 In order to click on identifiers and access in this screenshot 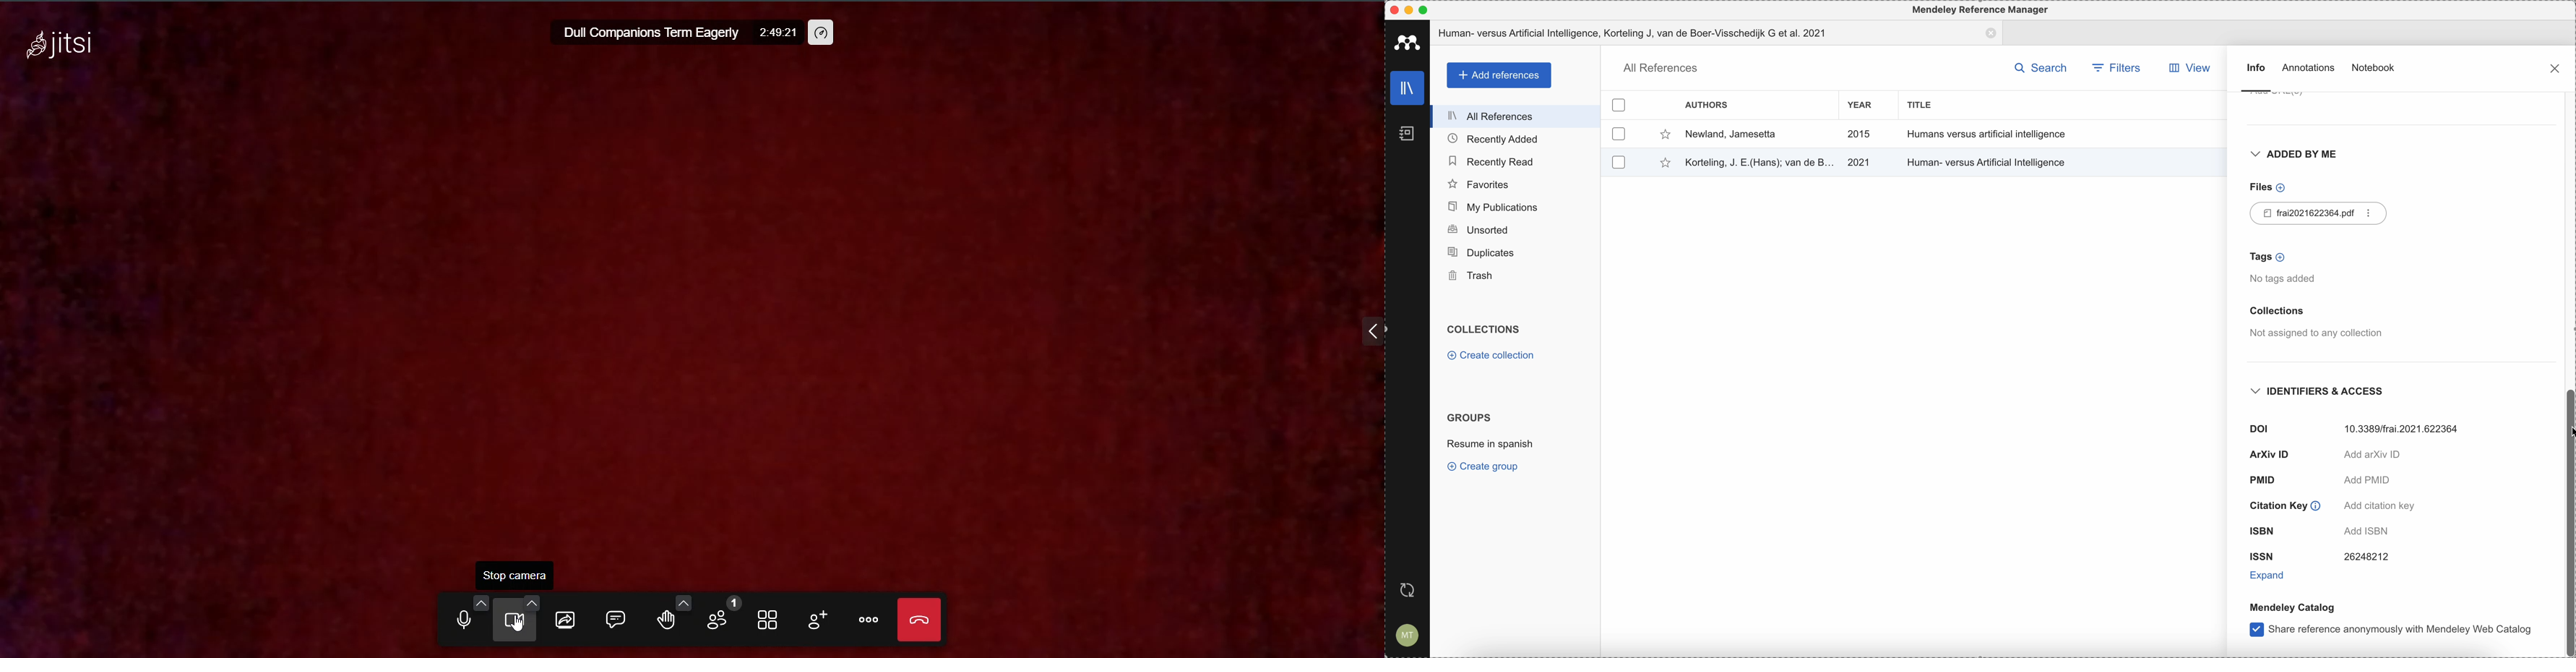, I will do `click(2322, 391)`.